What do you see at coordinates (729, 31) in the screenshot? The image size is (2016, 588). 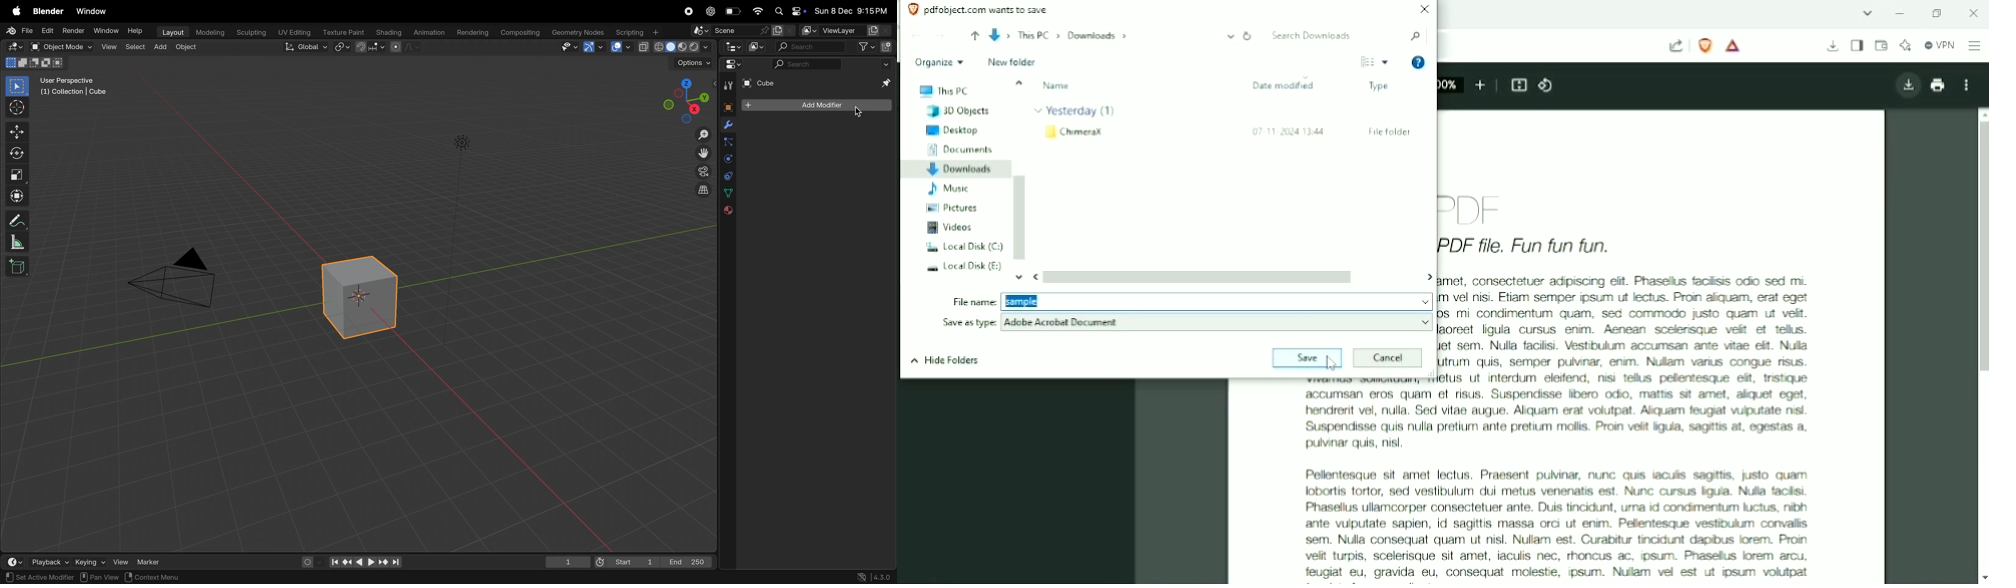 I see `pin scene` at bounding box center [729, 31].